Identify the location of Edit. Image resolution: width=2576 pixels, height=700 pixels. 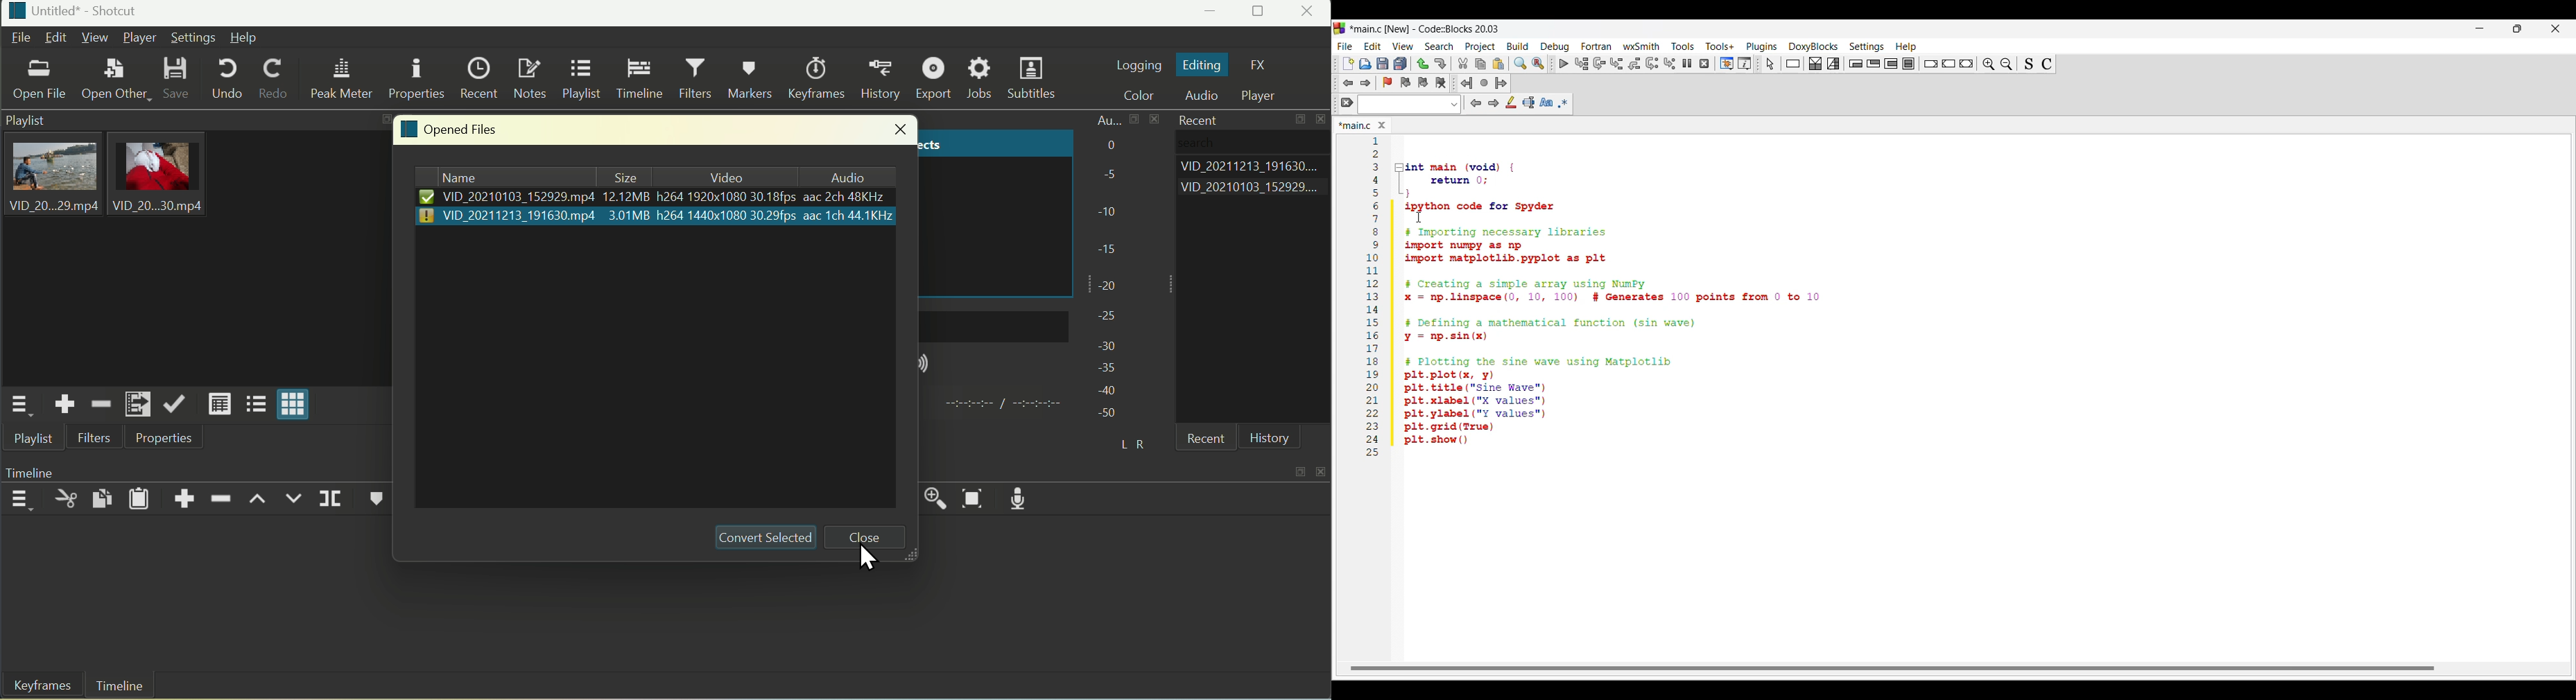
(57, 37).